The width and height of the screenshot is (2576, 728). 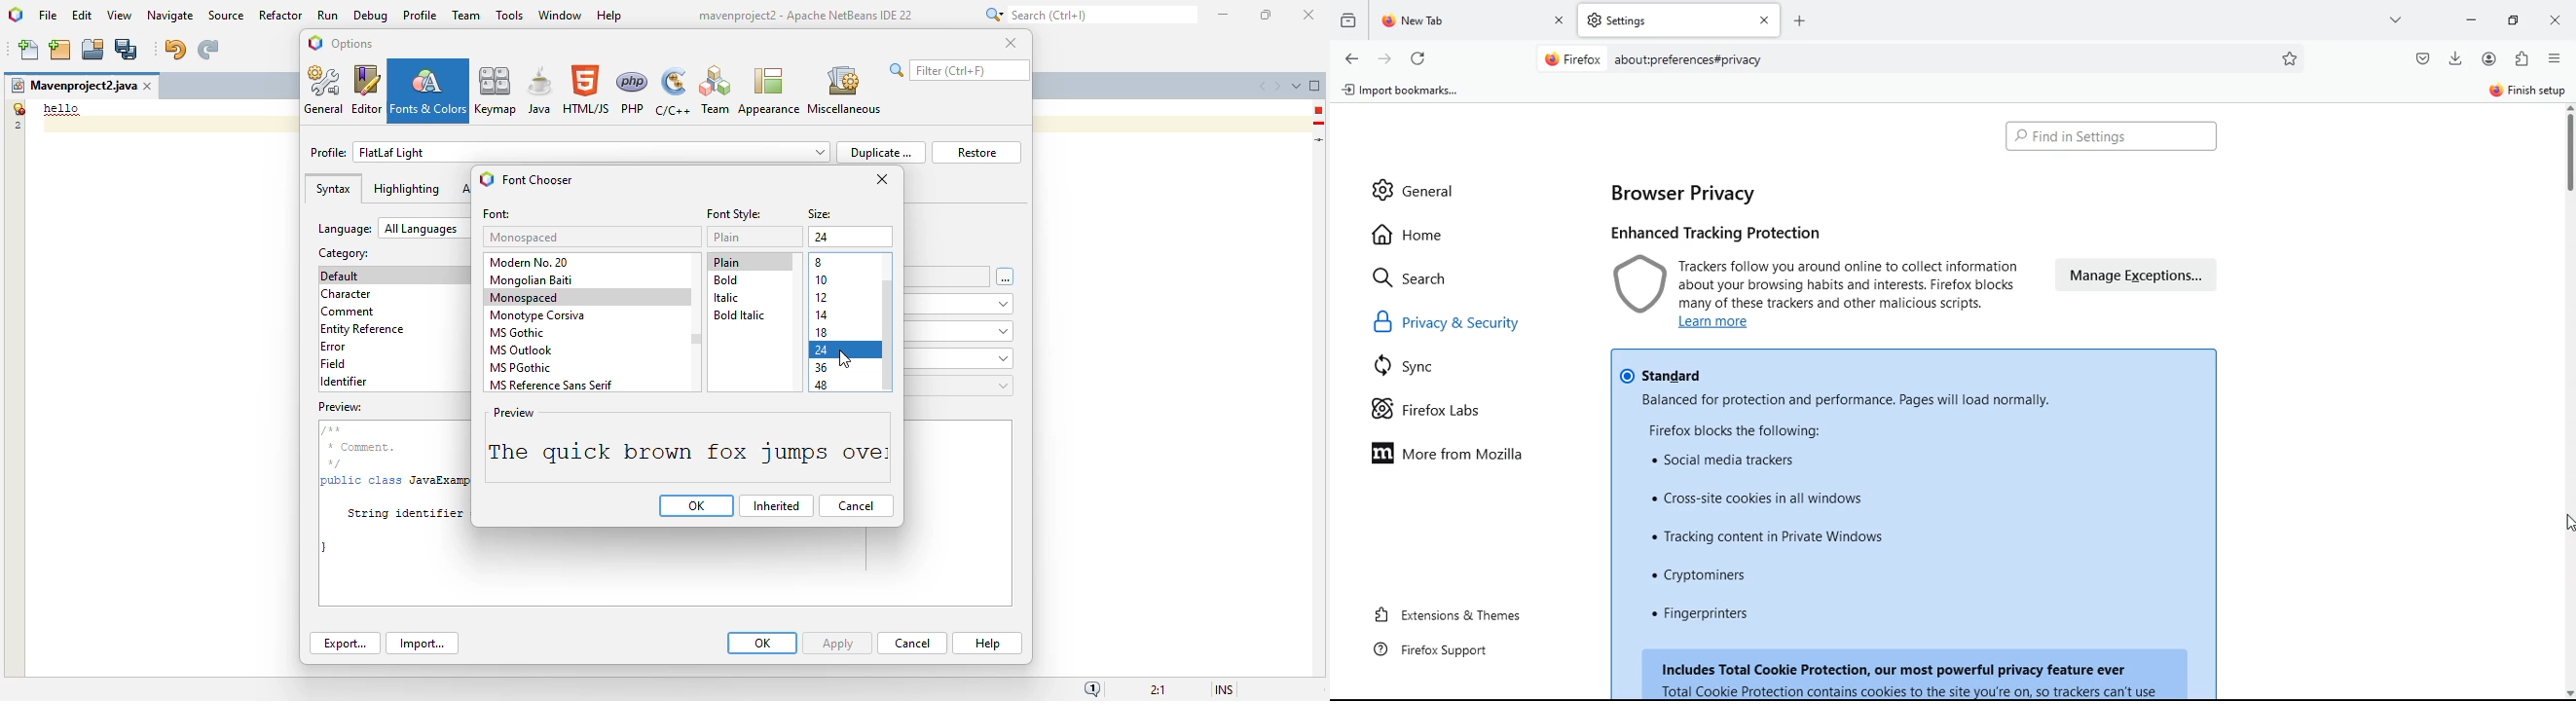 What do you see at coordinates (351, 43) in the screenshot?
I see `options` at bounding box center [351, 43].